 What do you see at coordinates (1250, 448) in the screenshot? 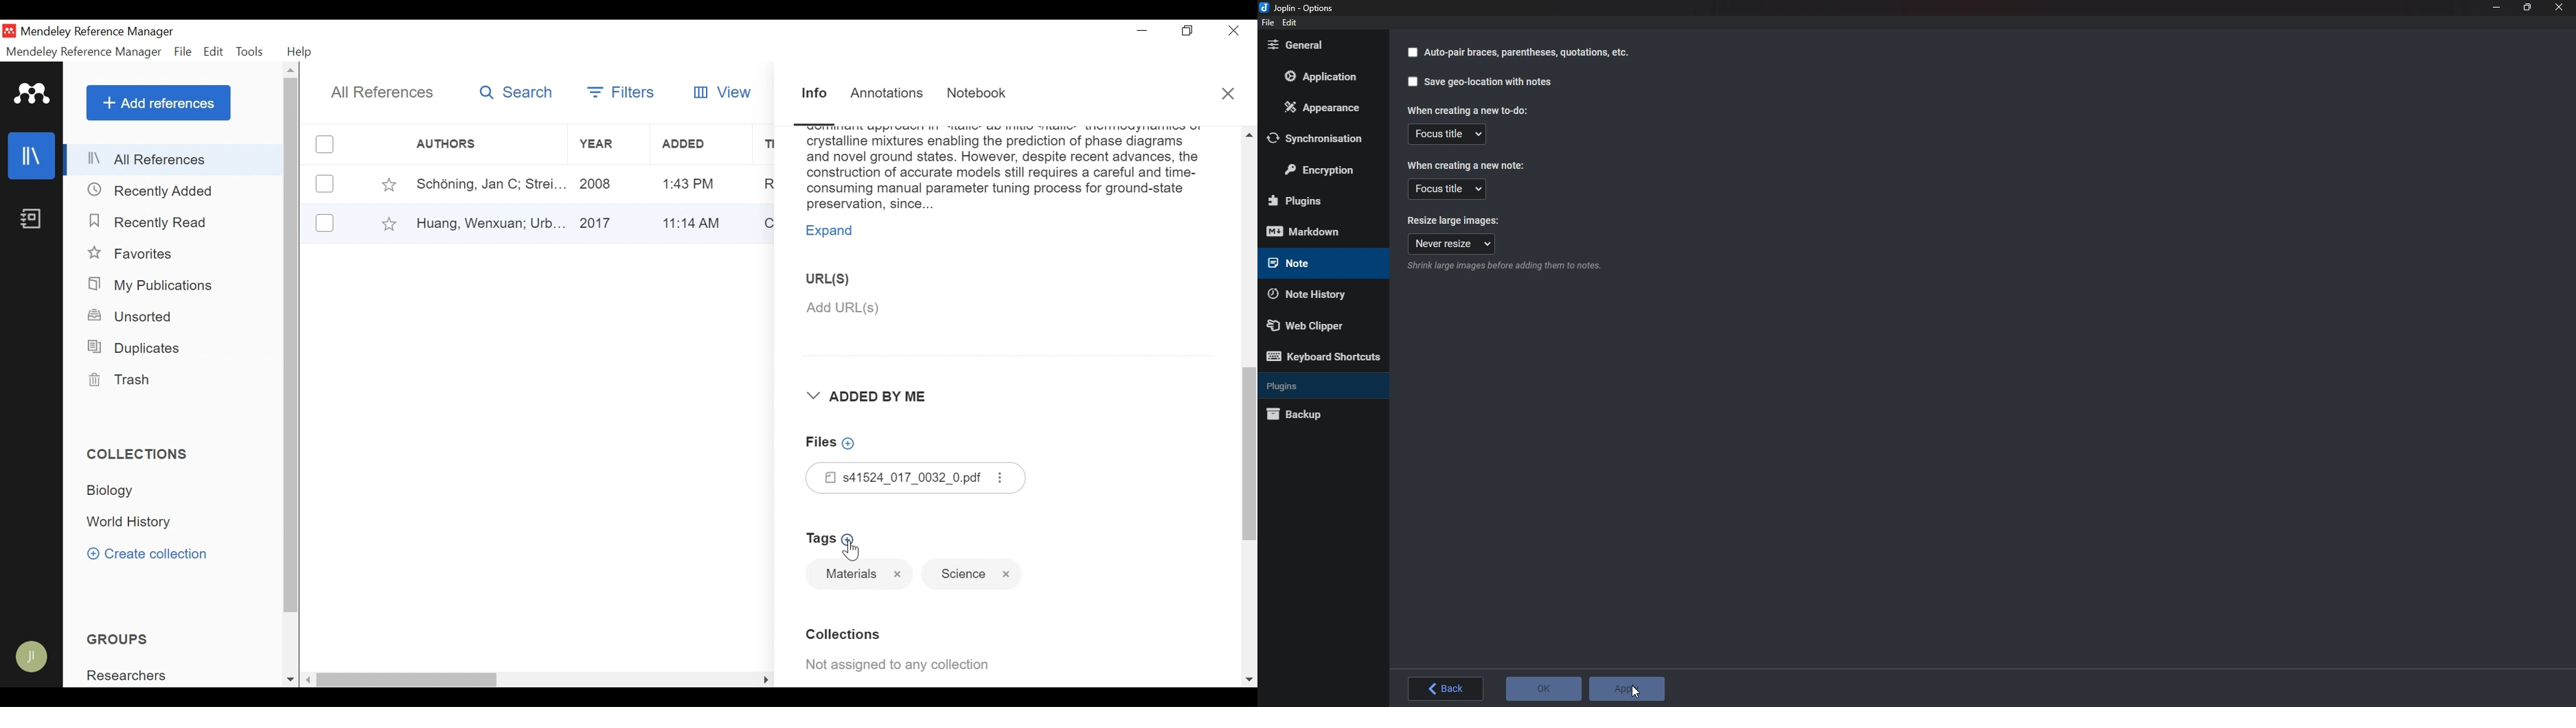
I see `Vertical Scroll bar` at bounding box center [1250, 448].